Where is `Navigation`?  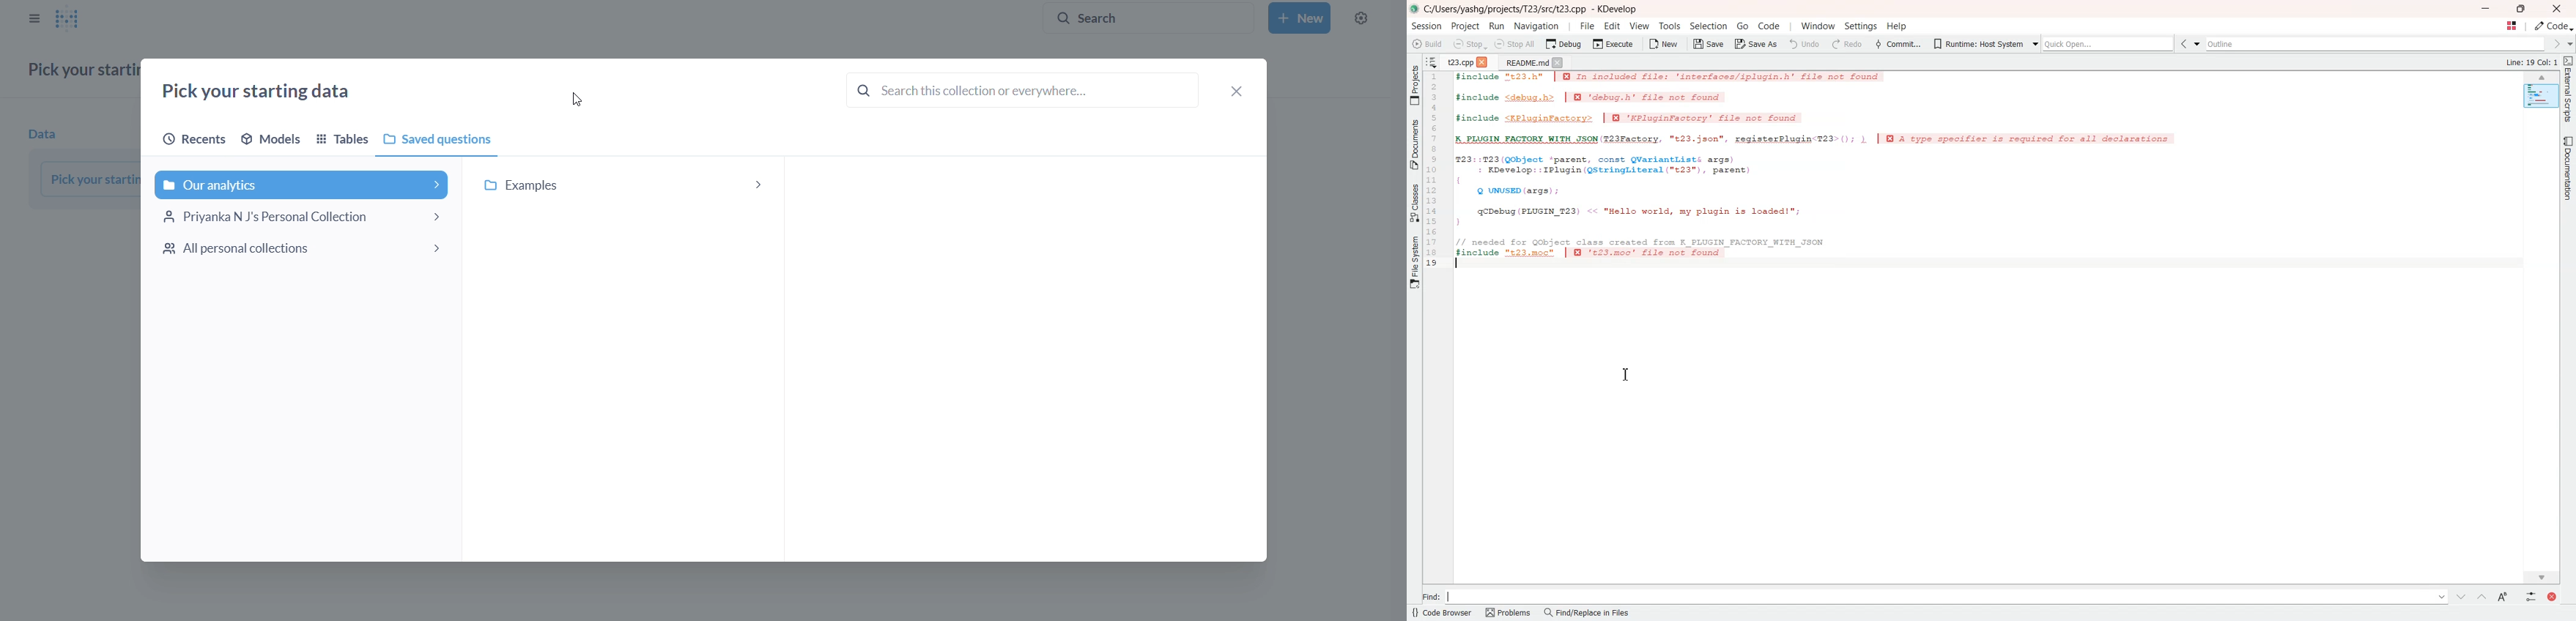
Navigation is located at coordinates (1536, 26).